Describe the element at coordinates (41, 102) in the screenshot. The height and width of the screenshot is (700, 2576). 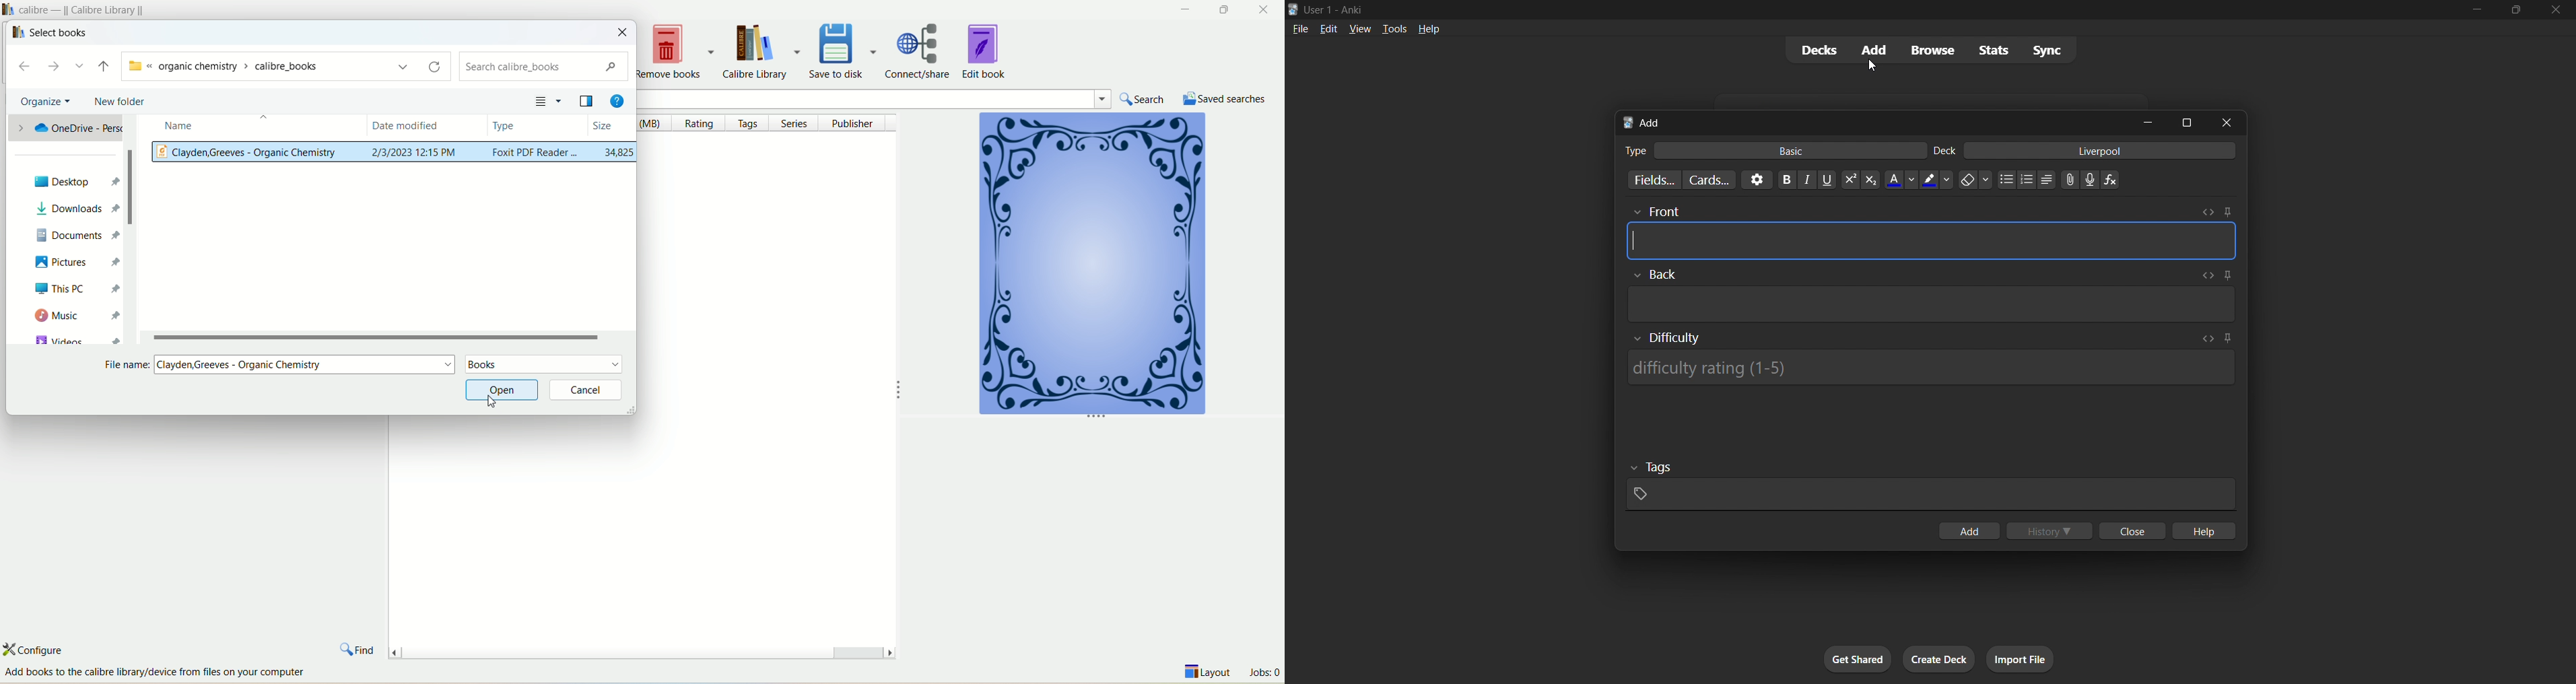
I see `organize` at that location.